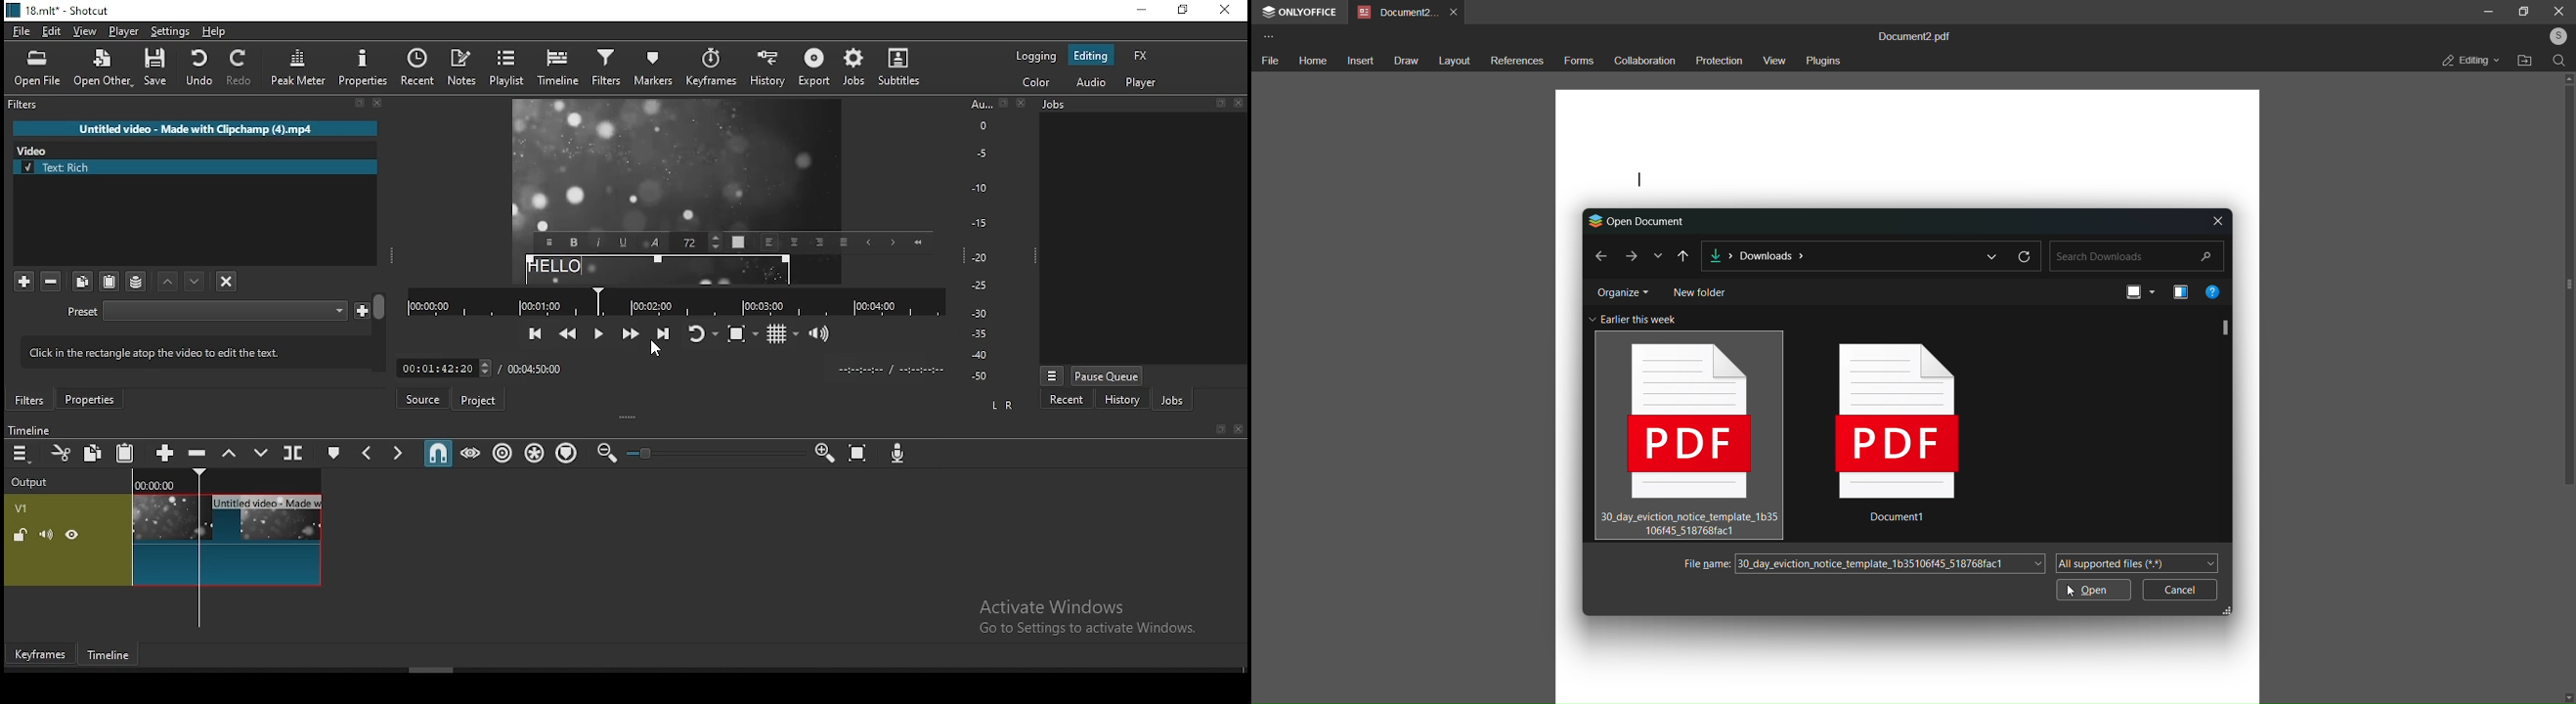 Image resolution: width=2576 pixels, height=728 pixels. Describe the element at coordinates (678, 165) in the screenshot. I see `Freeze Frame Screen` at that location.